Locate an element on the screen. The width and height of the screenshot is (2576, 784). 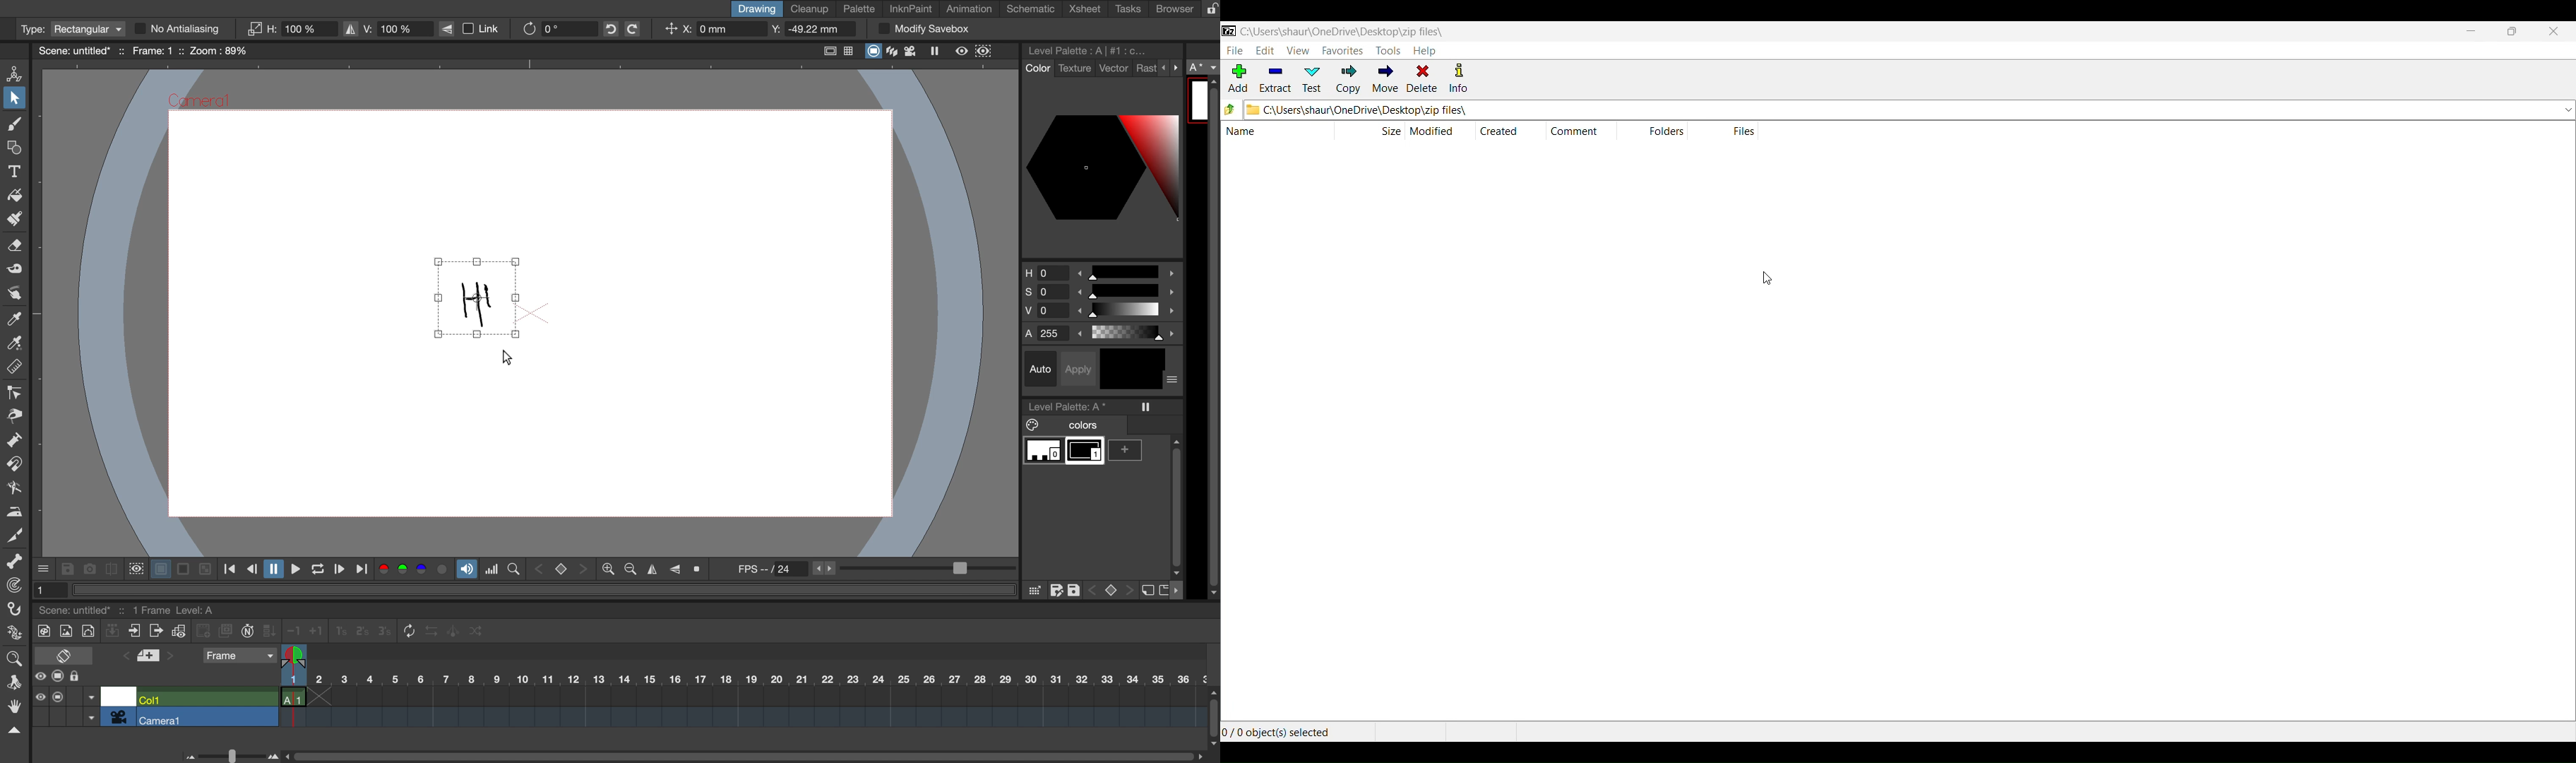
NAME is located at coordinates (1269, 132).